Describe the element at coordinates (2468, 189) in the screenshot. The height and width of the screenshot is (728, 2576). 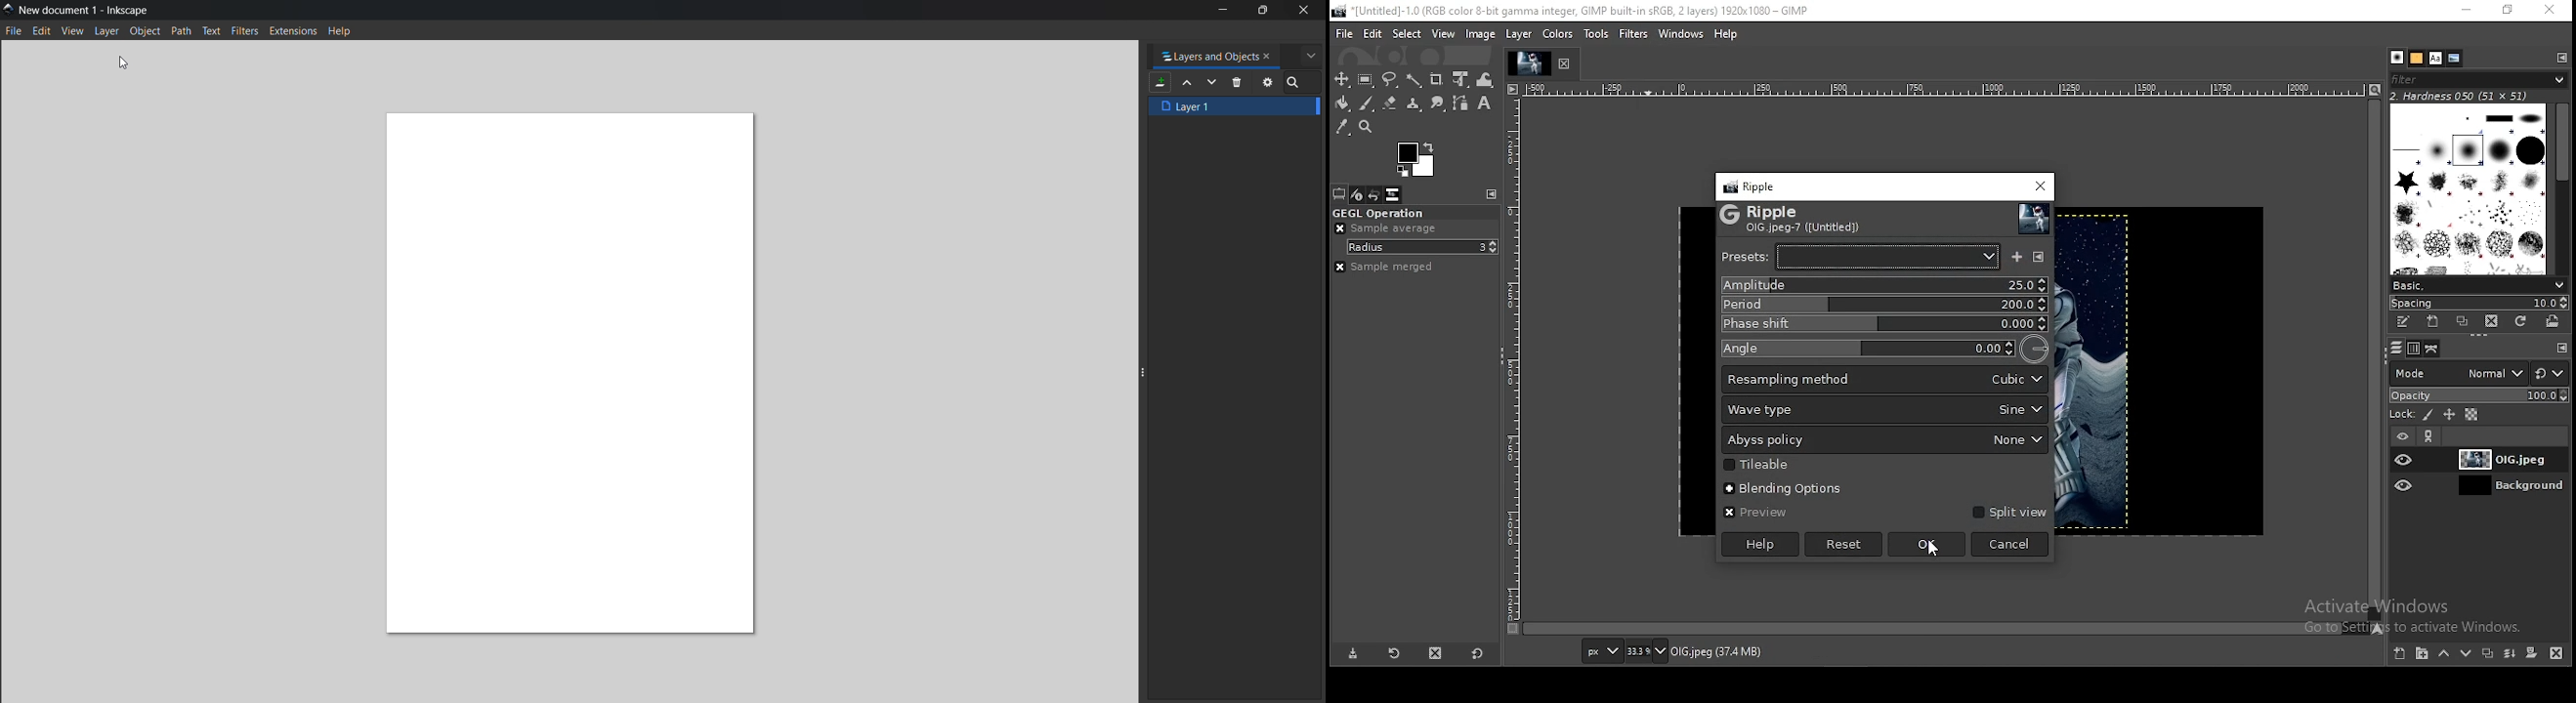
I see `brushes` at that location.